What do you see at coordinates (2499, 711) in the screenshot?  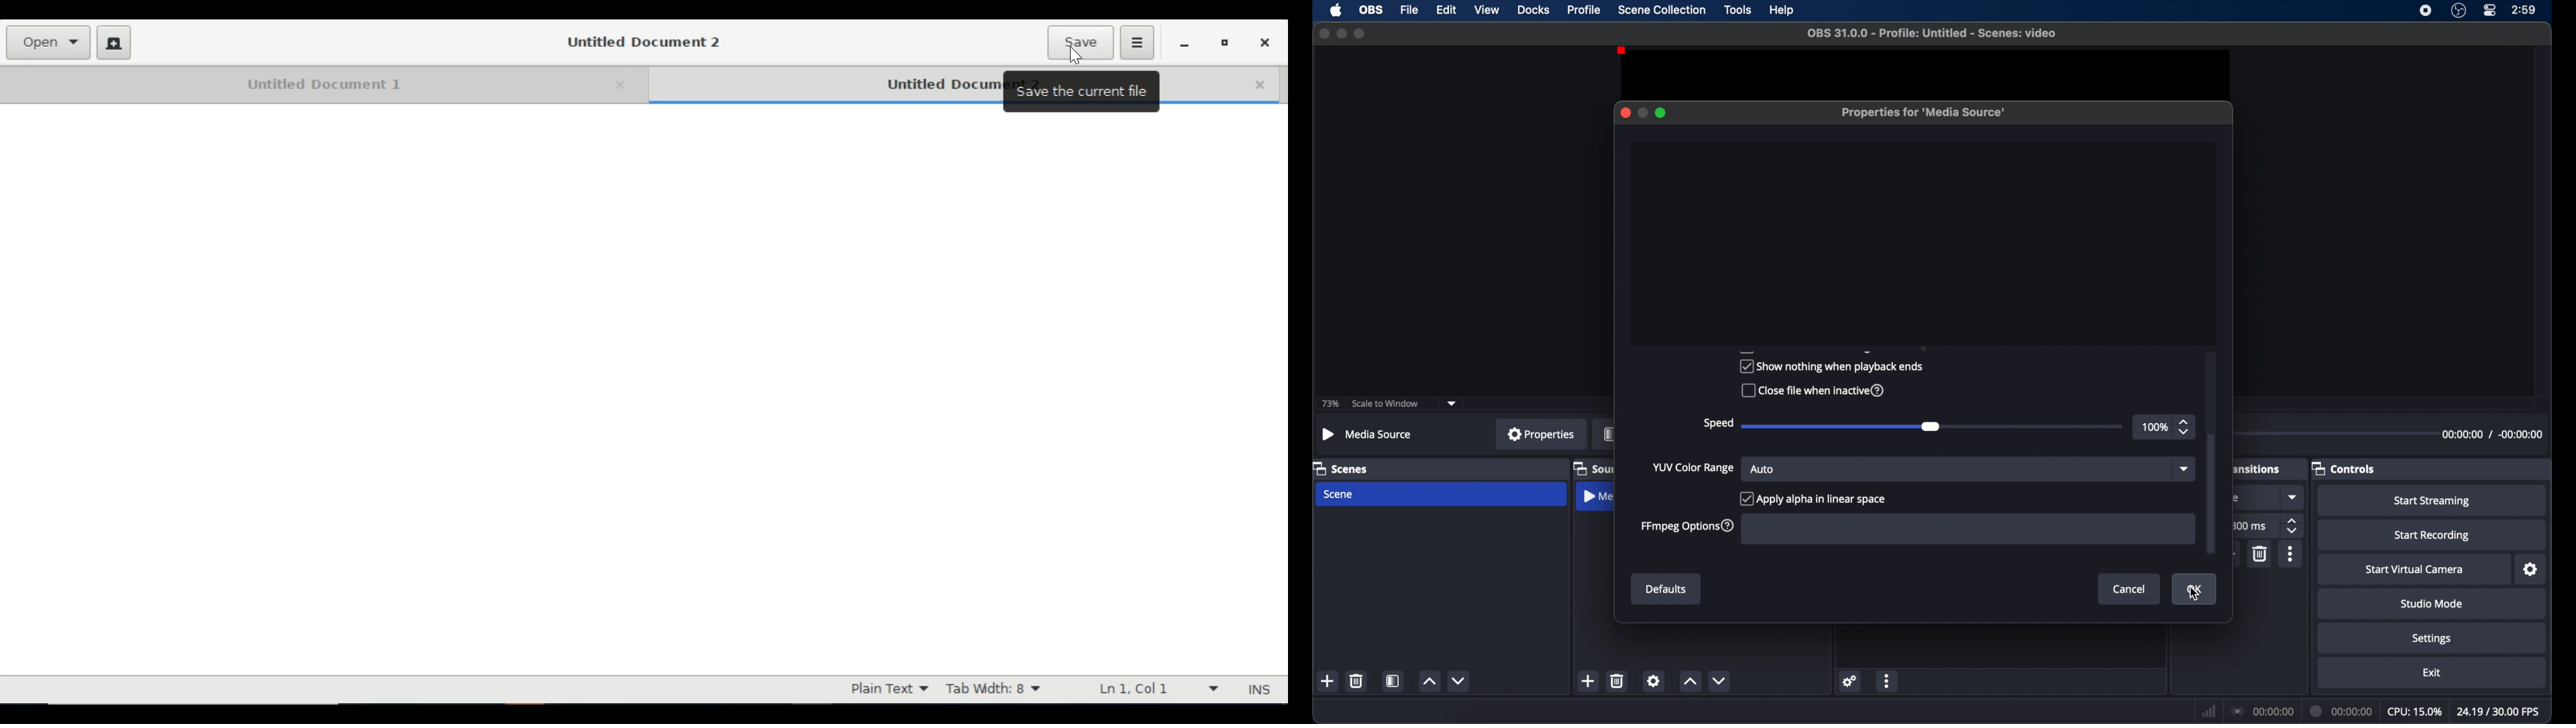 I see `fps` at bounding box center [2499, 711].